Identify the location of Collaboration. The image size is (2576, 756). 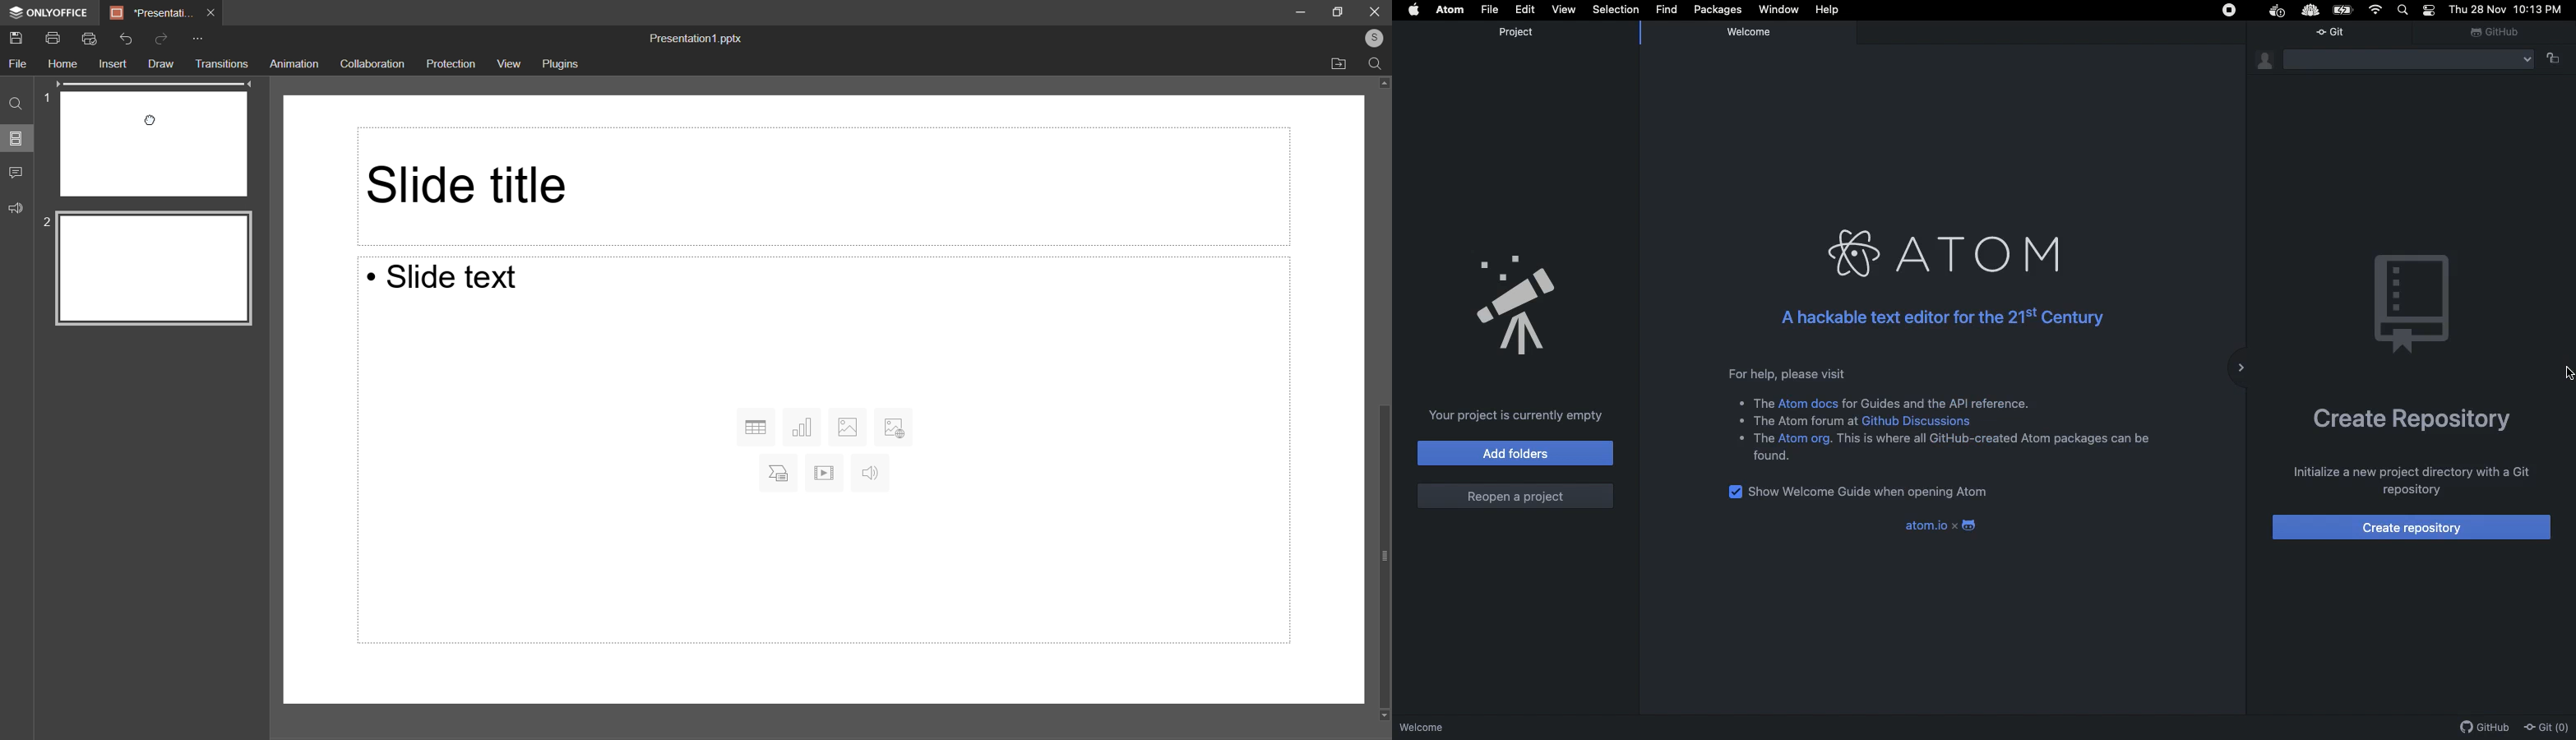
(376, 65).